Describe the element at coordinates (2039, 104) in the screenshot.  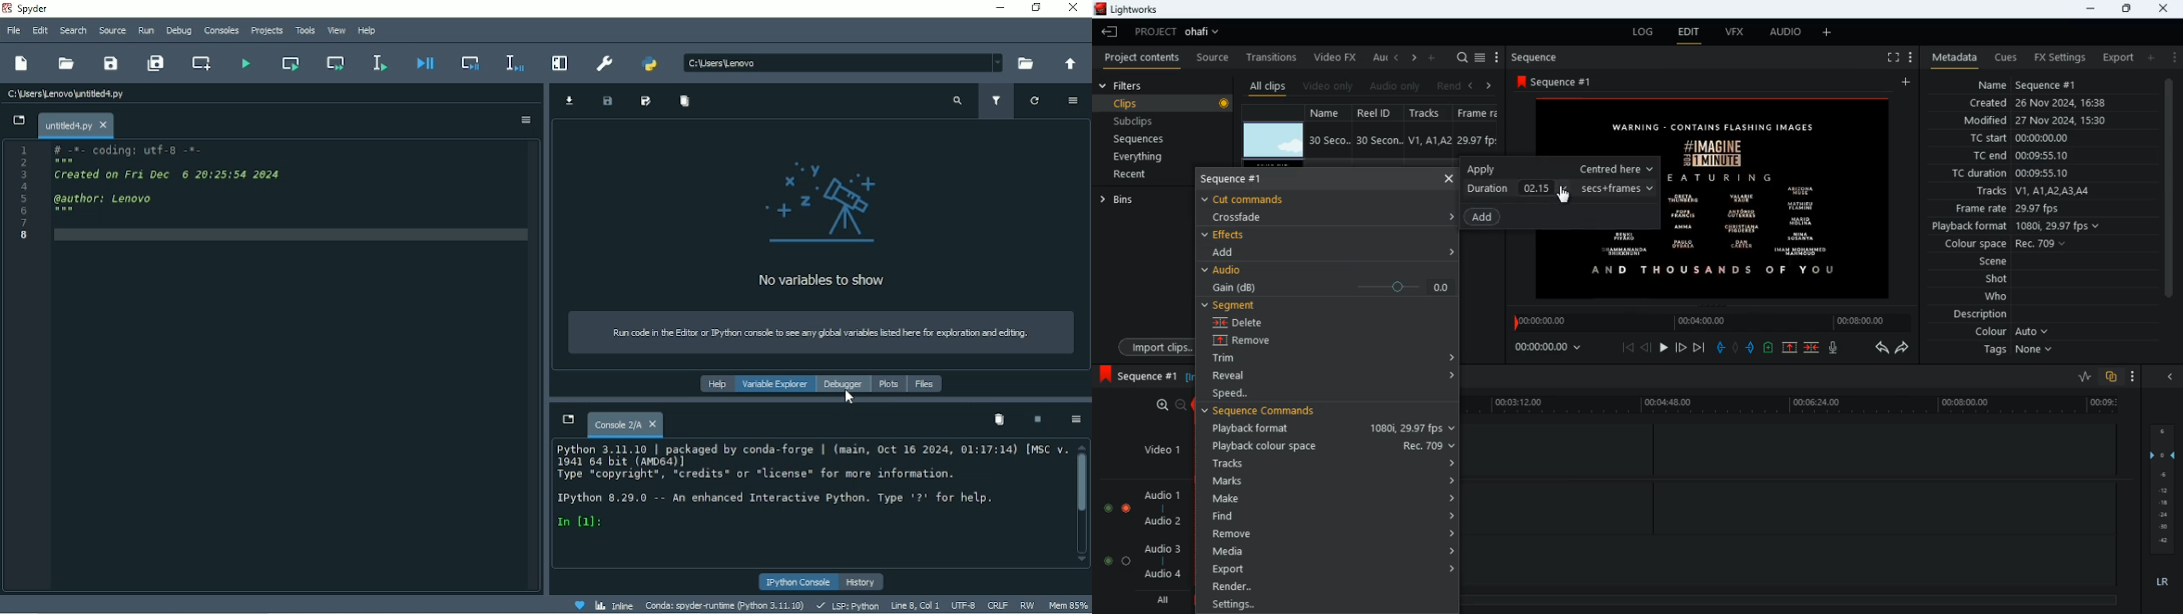
I see `created` at that location.